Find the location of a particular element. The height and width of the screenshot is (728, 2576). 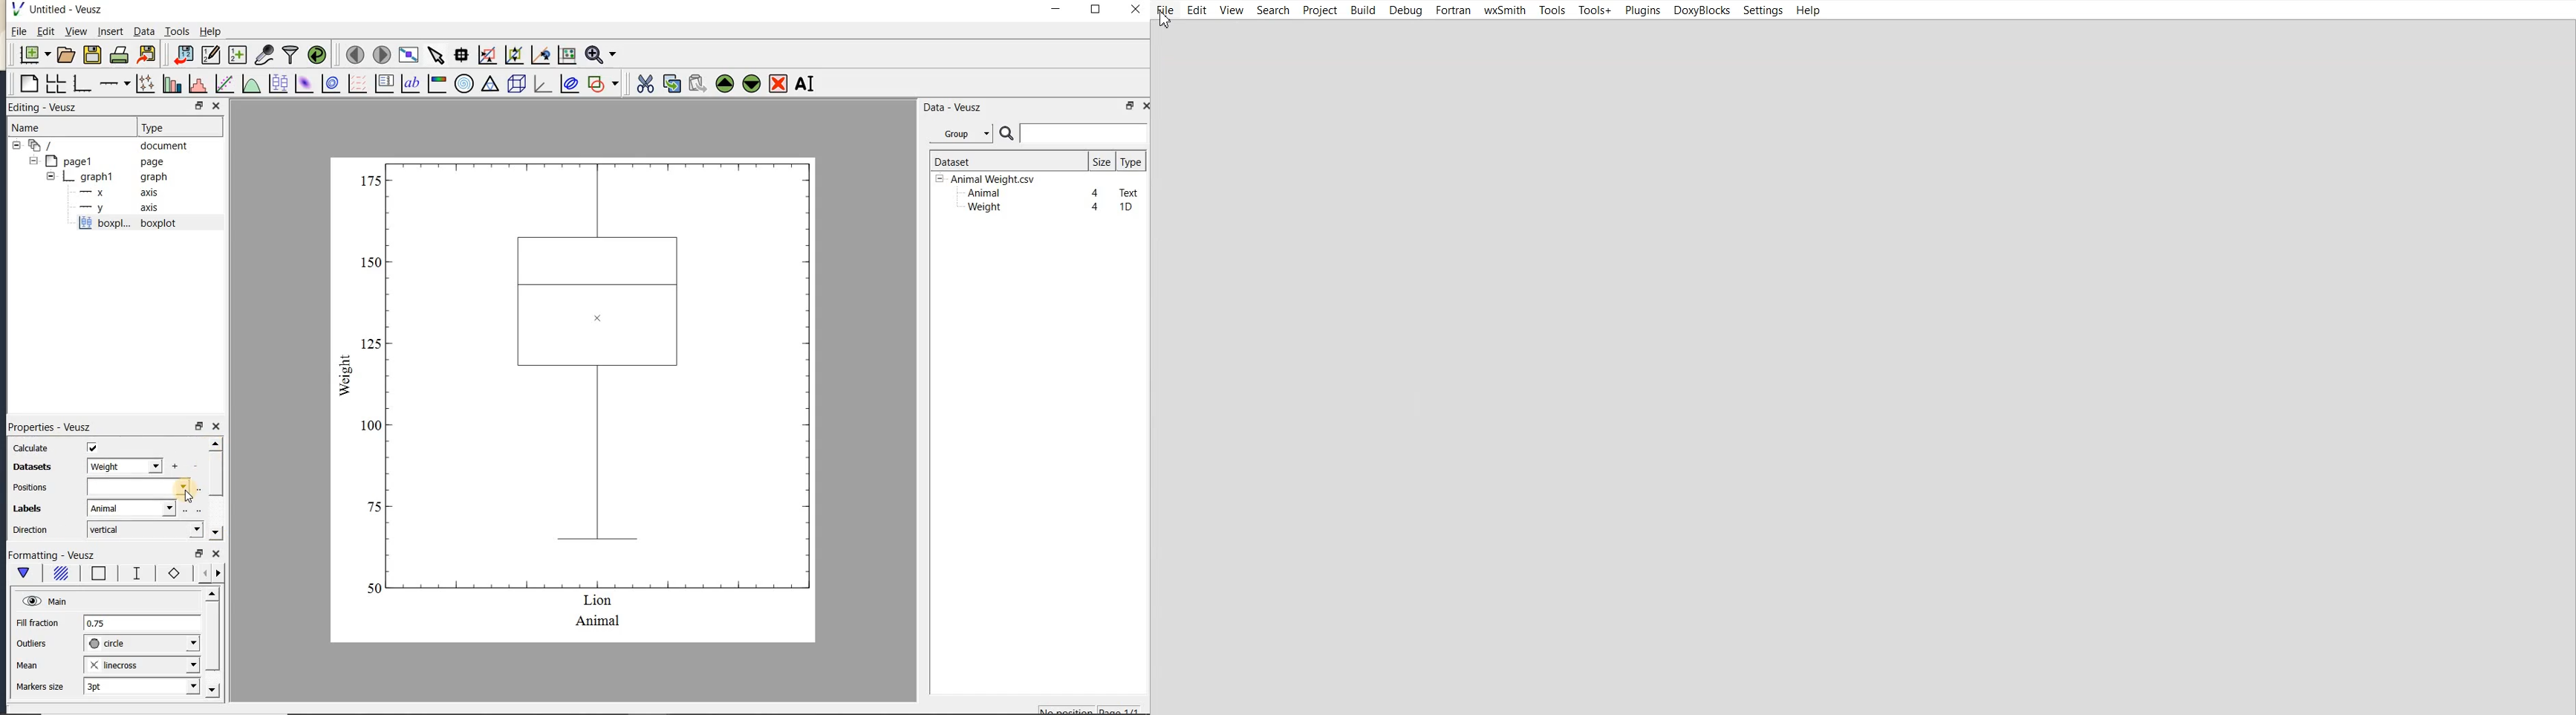

RESTORE is located at coordinates (196, 103).